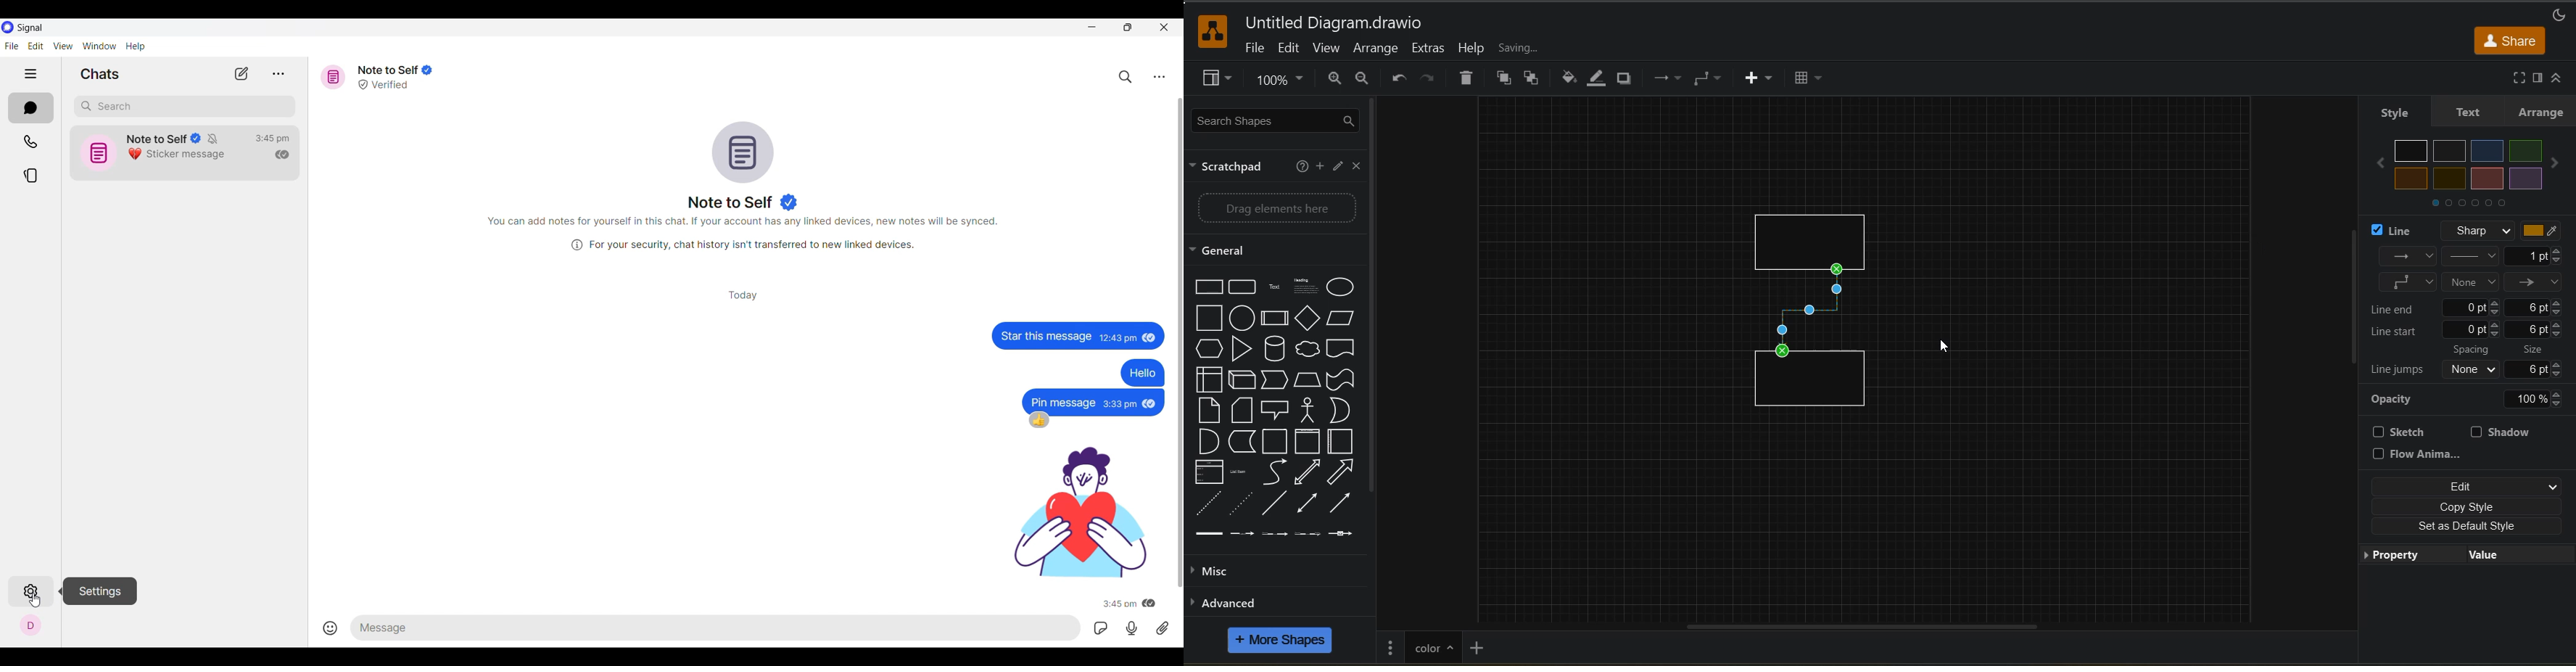 Image resolution: width=2576 pixels, height=672 pixels. I want to click on Voice recorded message, so click(1132, 628).